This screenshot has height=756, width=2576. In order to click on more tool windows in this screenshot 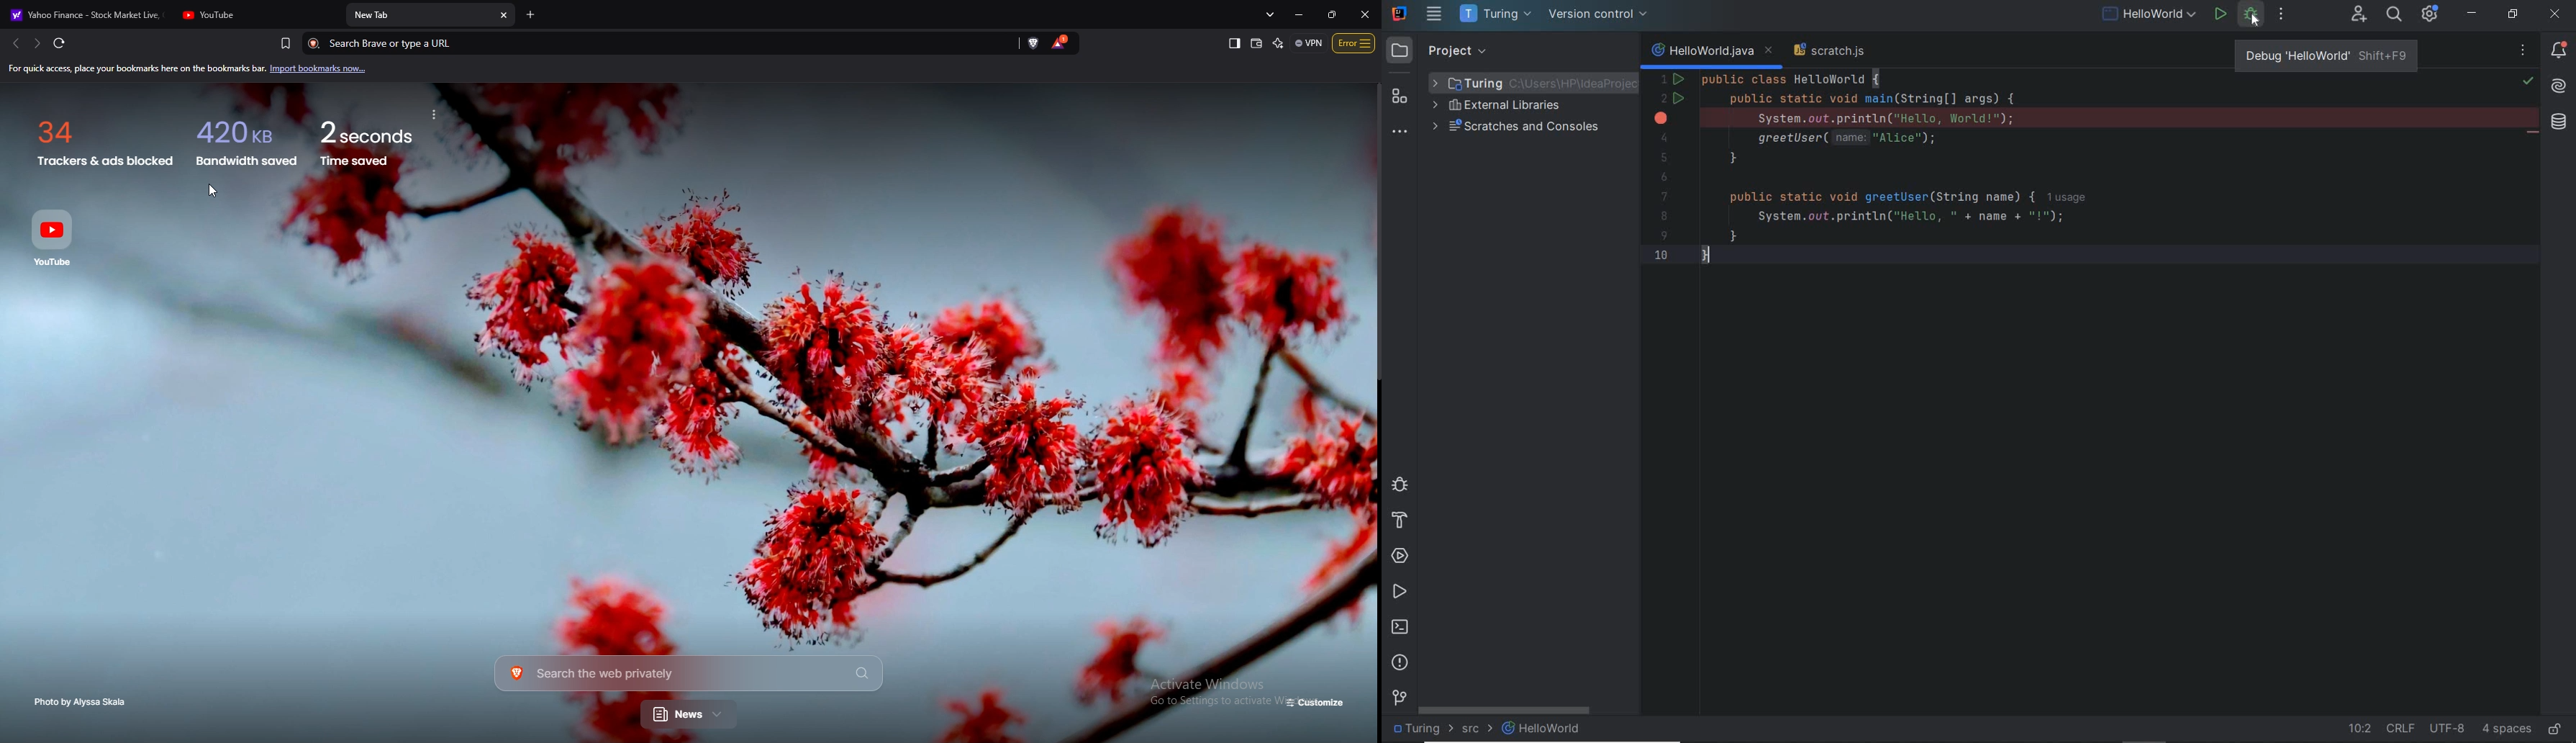, I will do `click(1398, 133)`.